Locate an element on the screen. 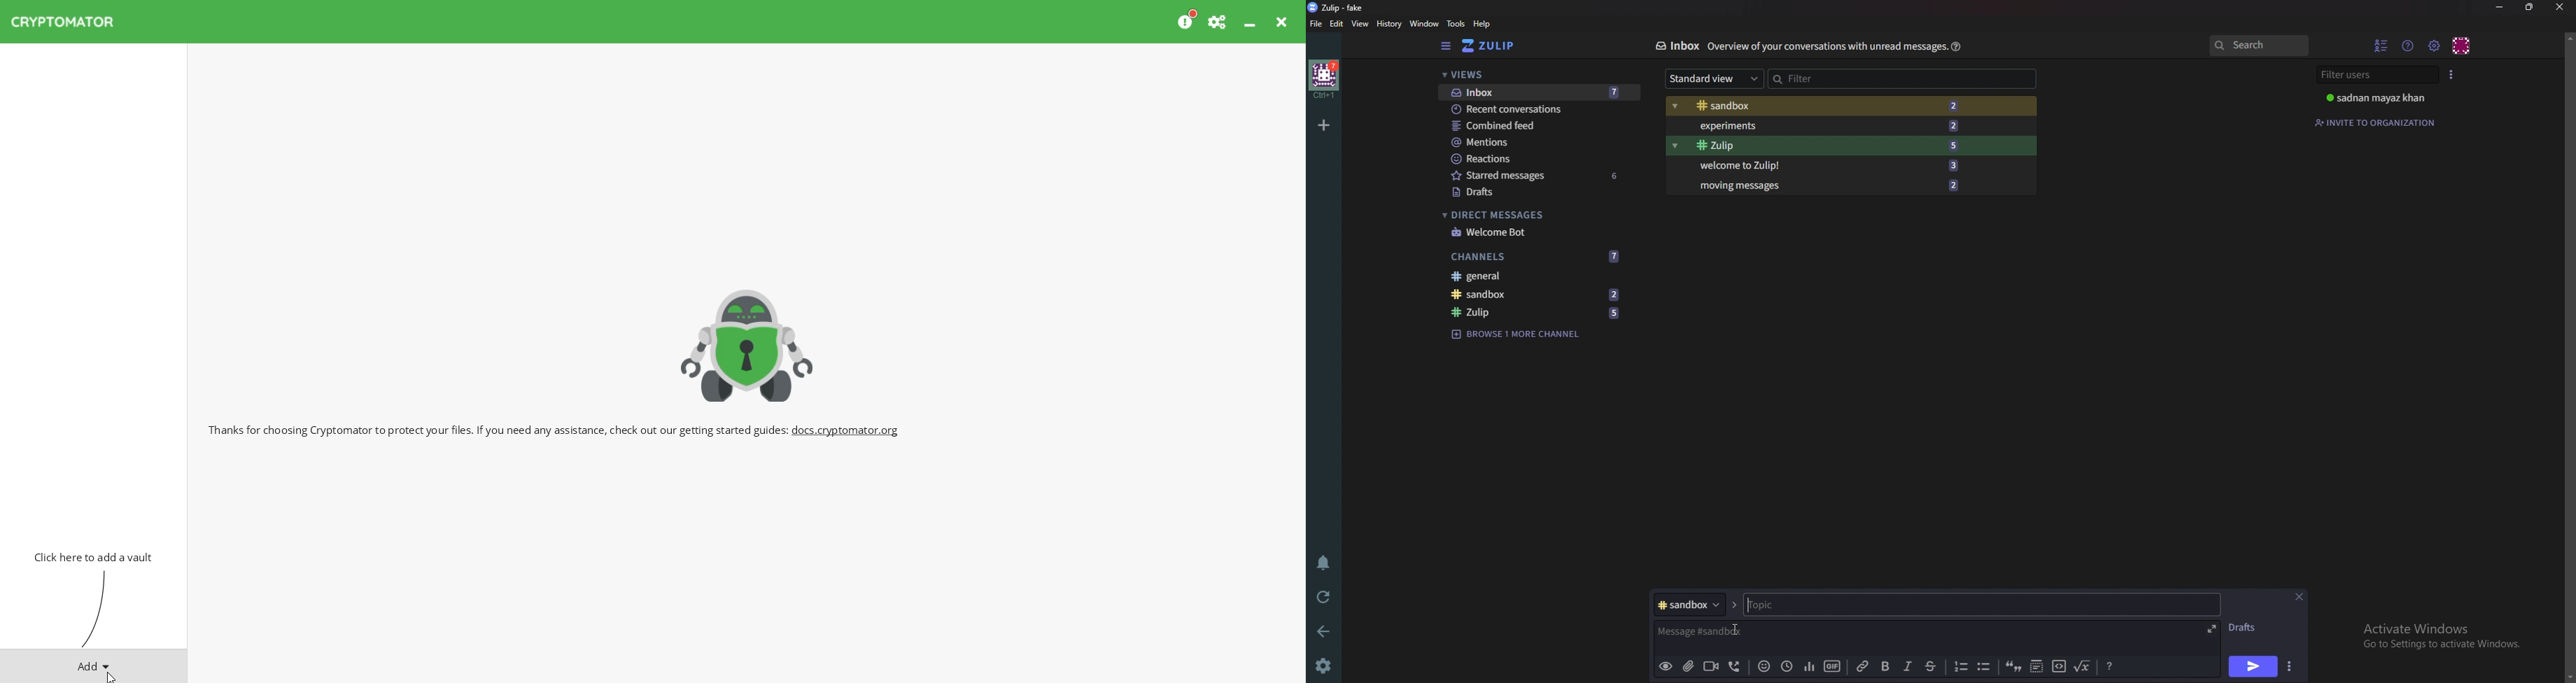 This screenshot has width=2576, height=700. code is located at coordinates (2059, 665).